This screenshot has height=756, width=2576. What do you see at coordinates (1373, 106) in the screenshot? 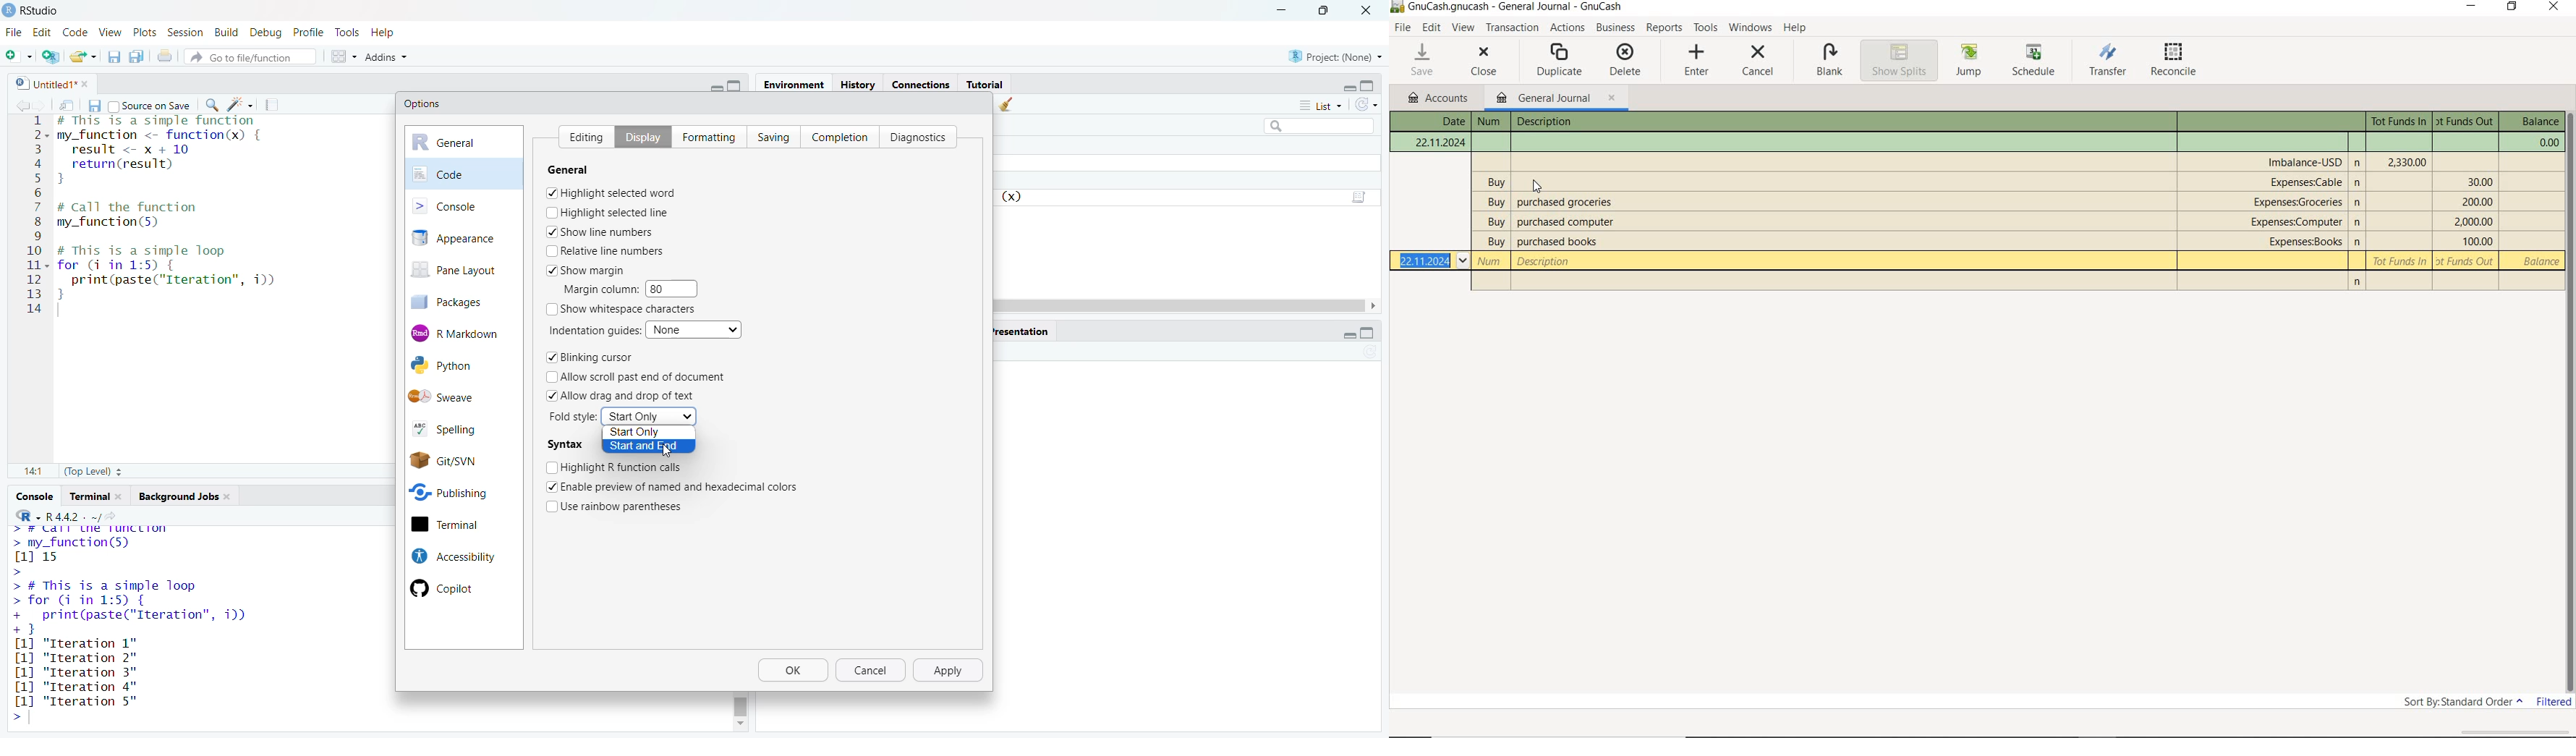
I see `refresh the list of objects in the environment` at bounding box center [1373, 106].